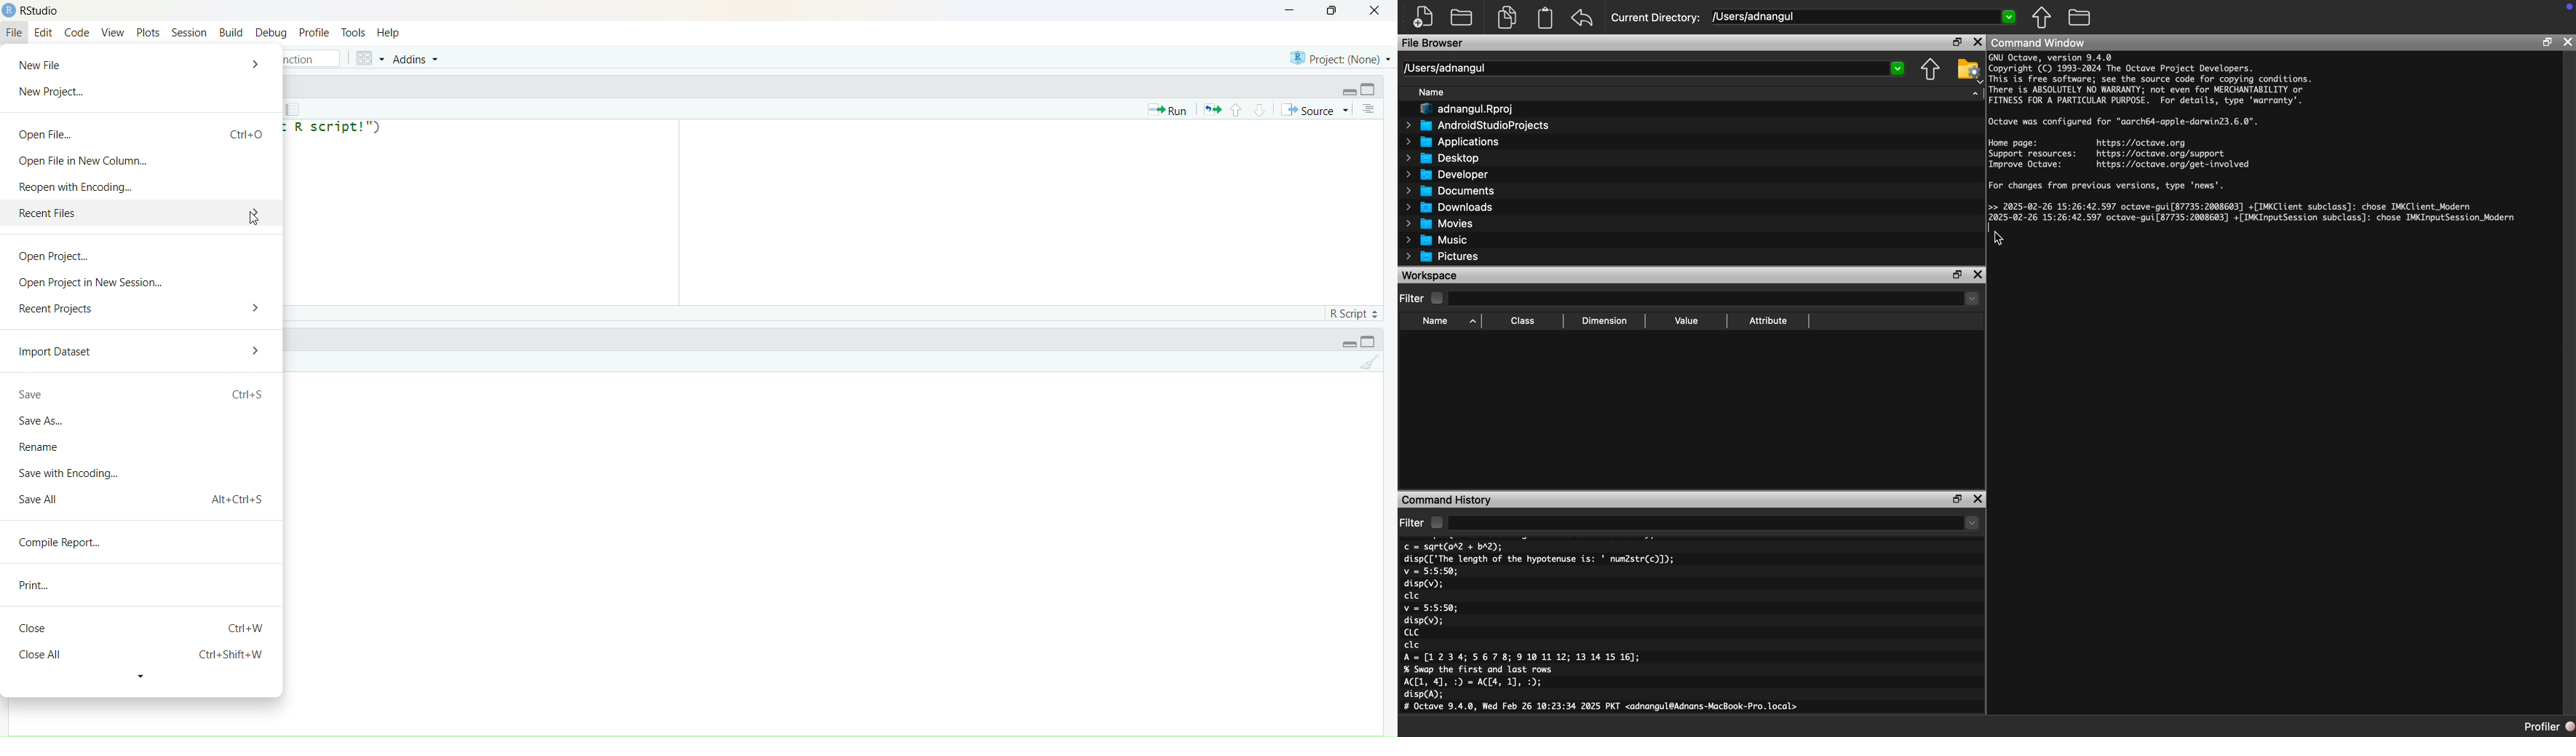 The height and width of the screenshot is (756, 2576). I want to click on Run the current line or selection (Ctrl + Enter), so click(1166, 109).